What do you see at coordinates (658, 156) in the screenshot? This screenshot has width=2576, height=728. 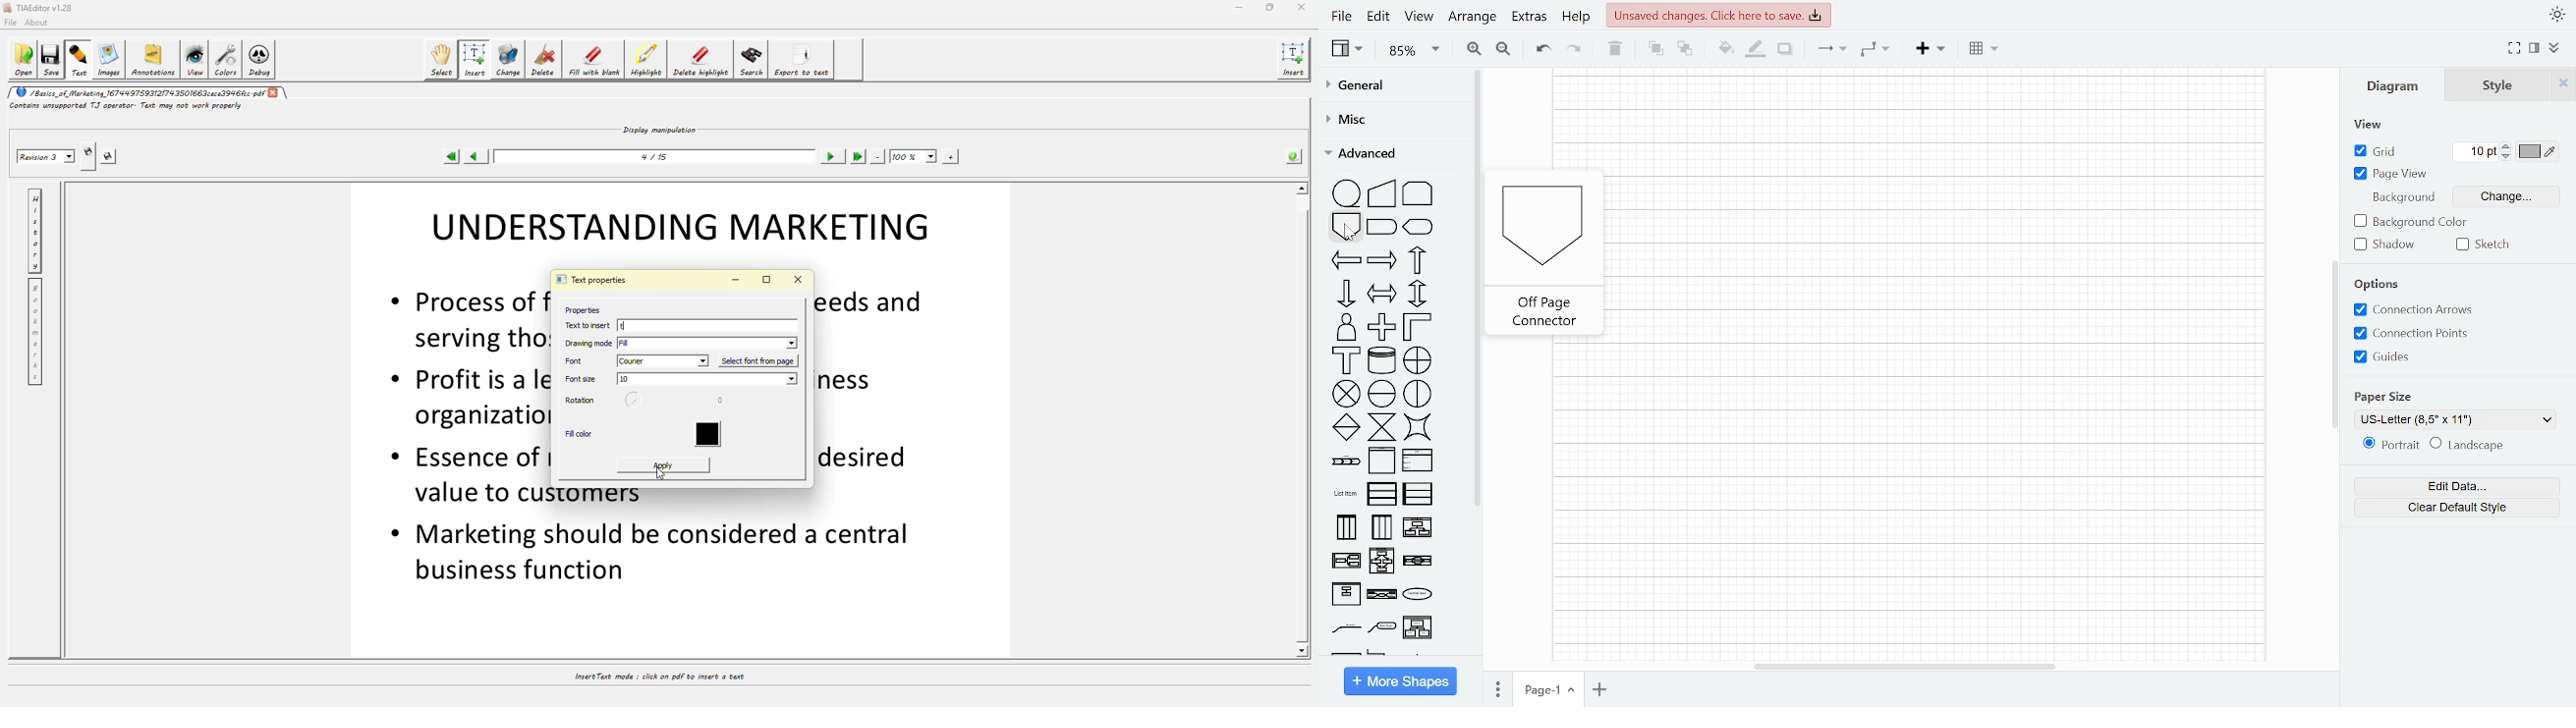 I see `4/15` at bounding box center [658, 156].